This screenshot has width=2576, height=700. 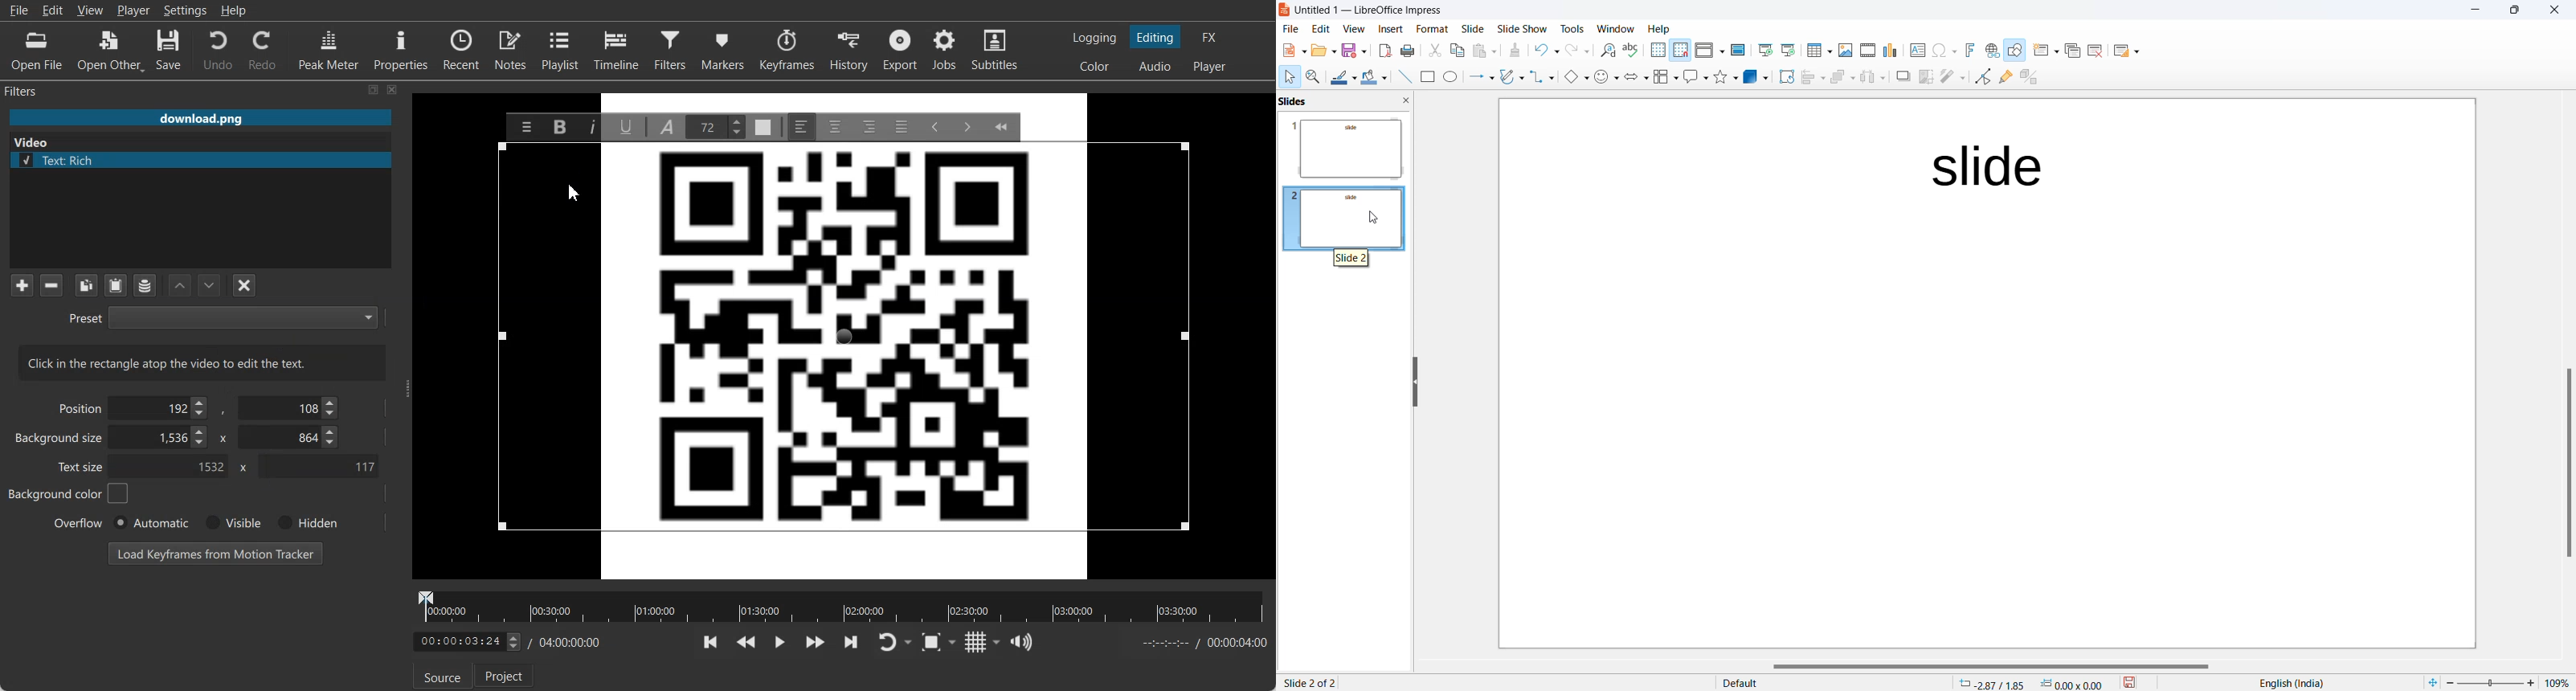 What do you see at coordinates (2071, 53) in the screenshot?
I see `Duplicate slide` at bounding box center [2071, 53].